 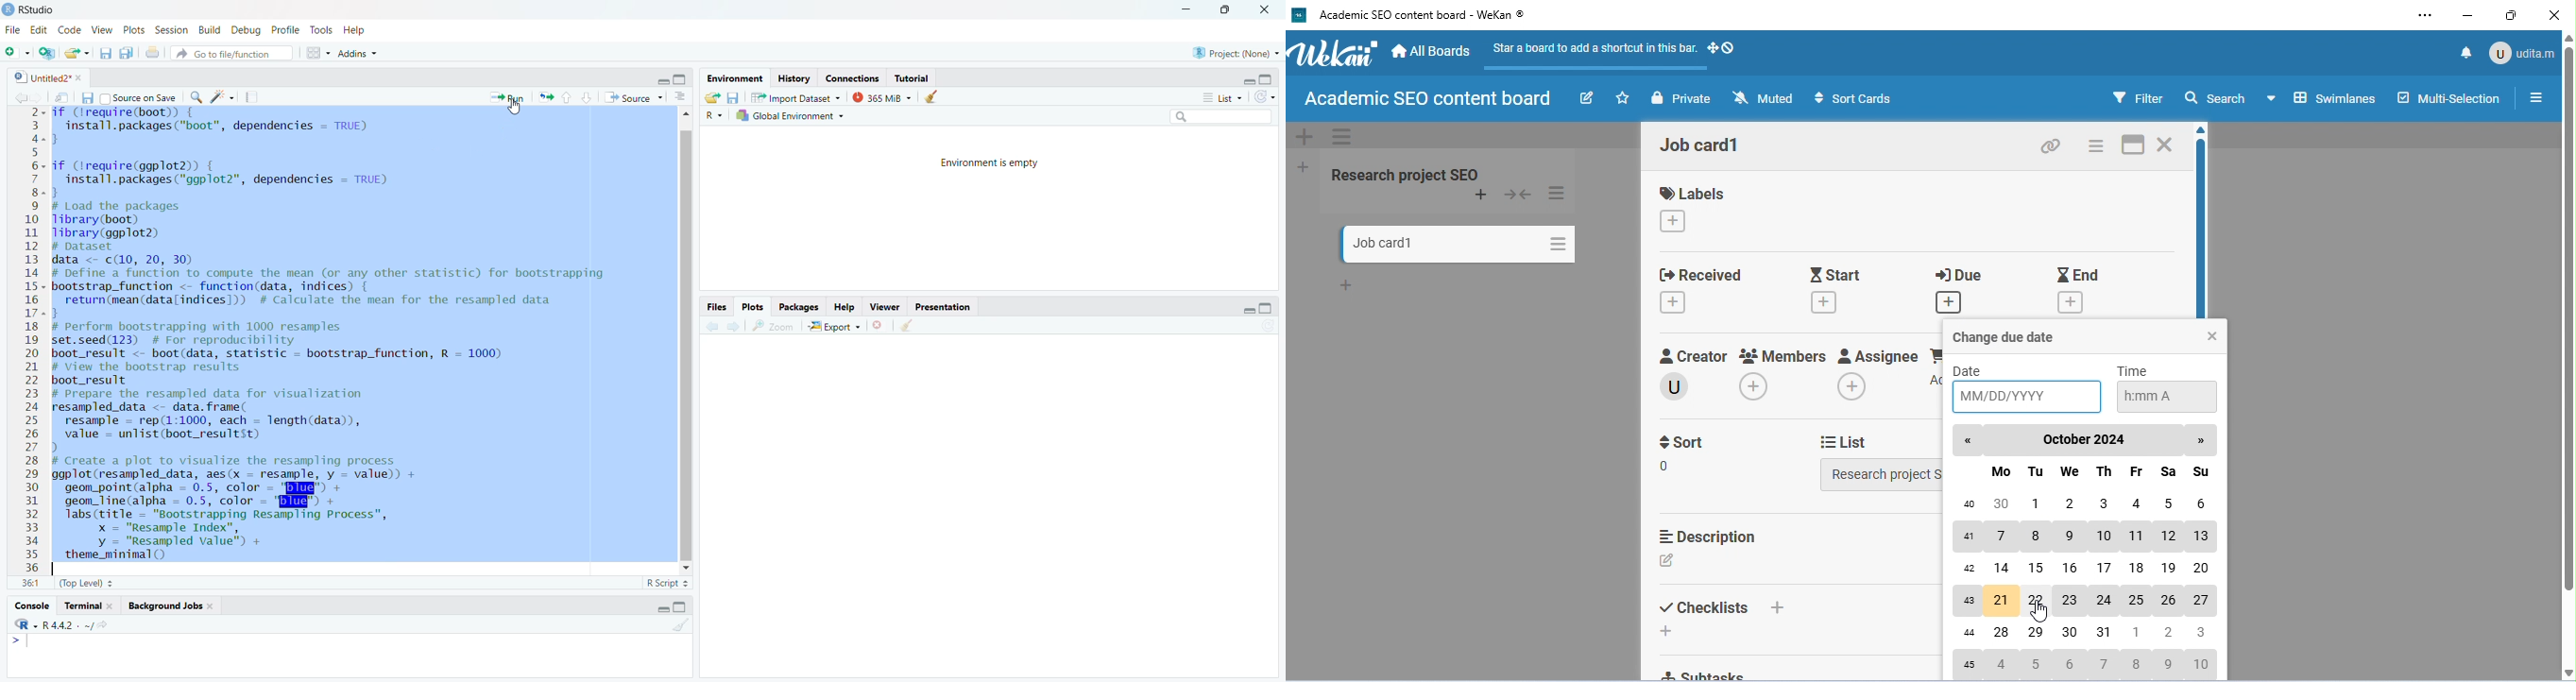 What do you see at coordinates (133, 29) in the screenshot?
I see `Plots` at bounding box center [133, 29].